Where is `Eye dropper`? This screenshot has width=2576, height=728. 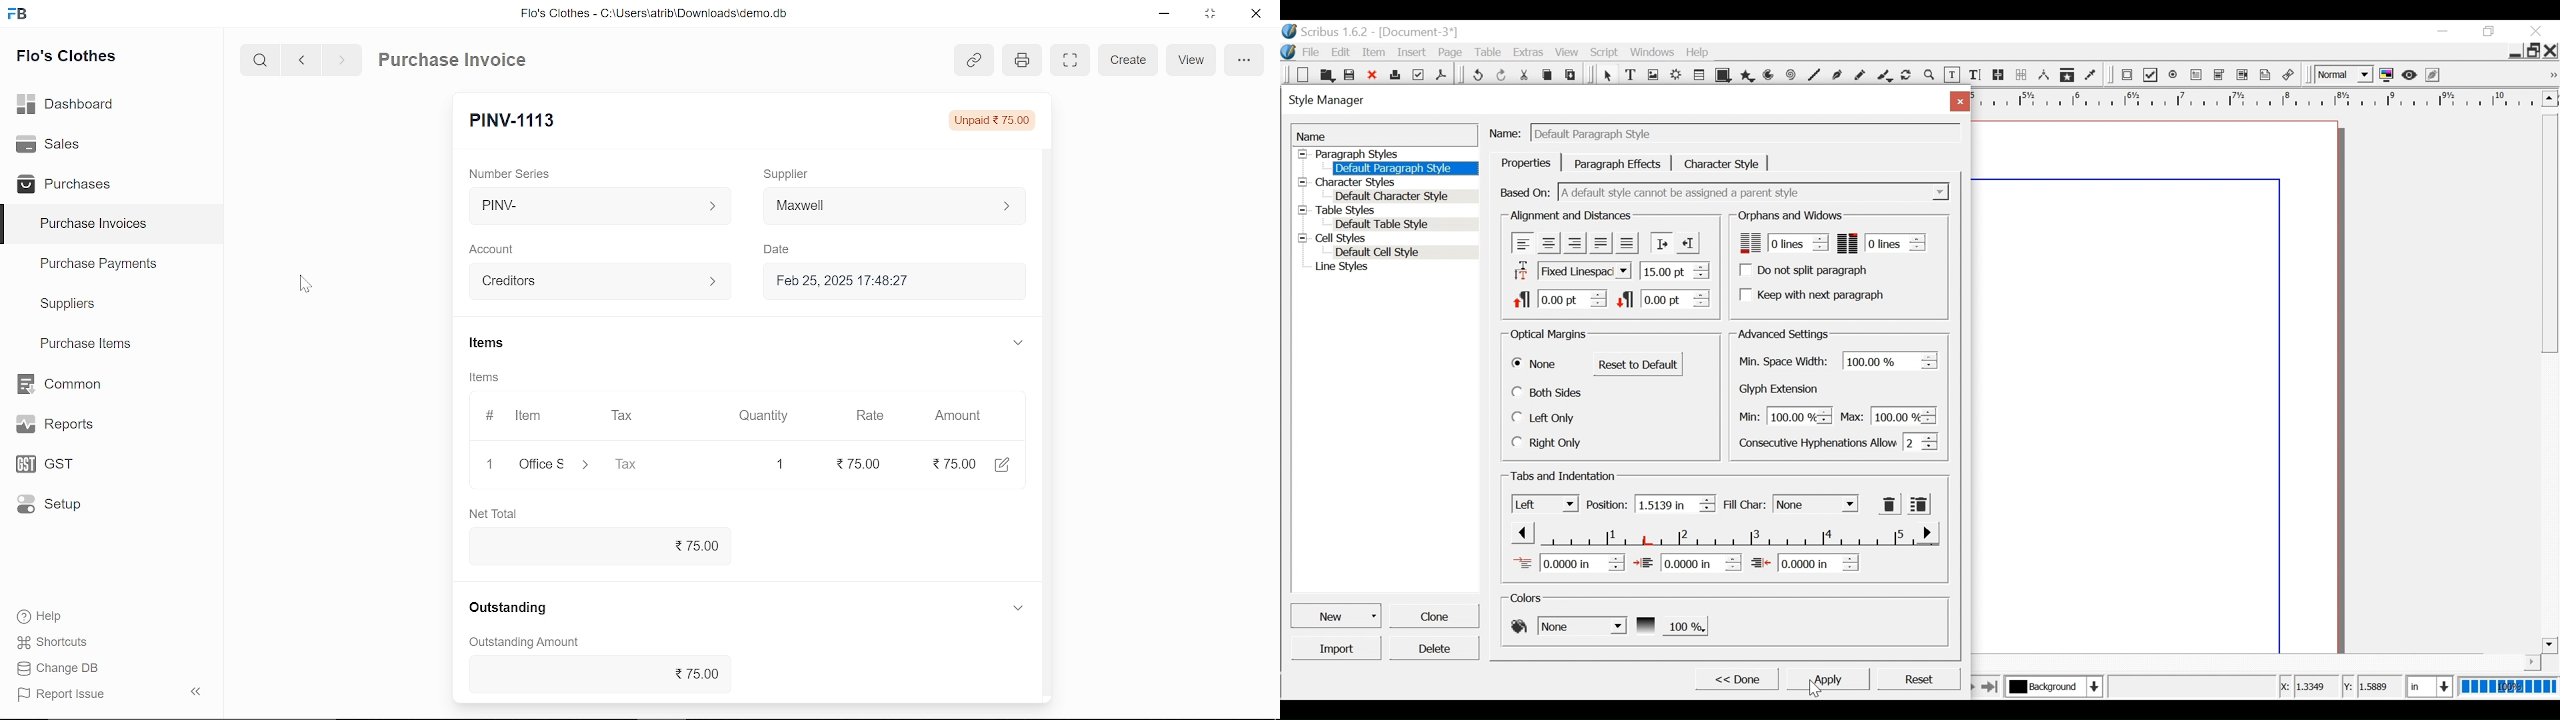 Eye dropper is located at coordinates (2091, 75).